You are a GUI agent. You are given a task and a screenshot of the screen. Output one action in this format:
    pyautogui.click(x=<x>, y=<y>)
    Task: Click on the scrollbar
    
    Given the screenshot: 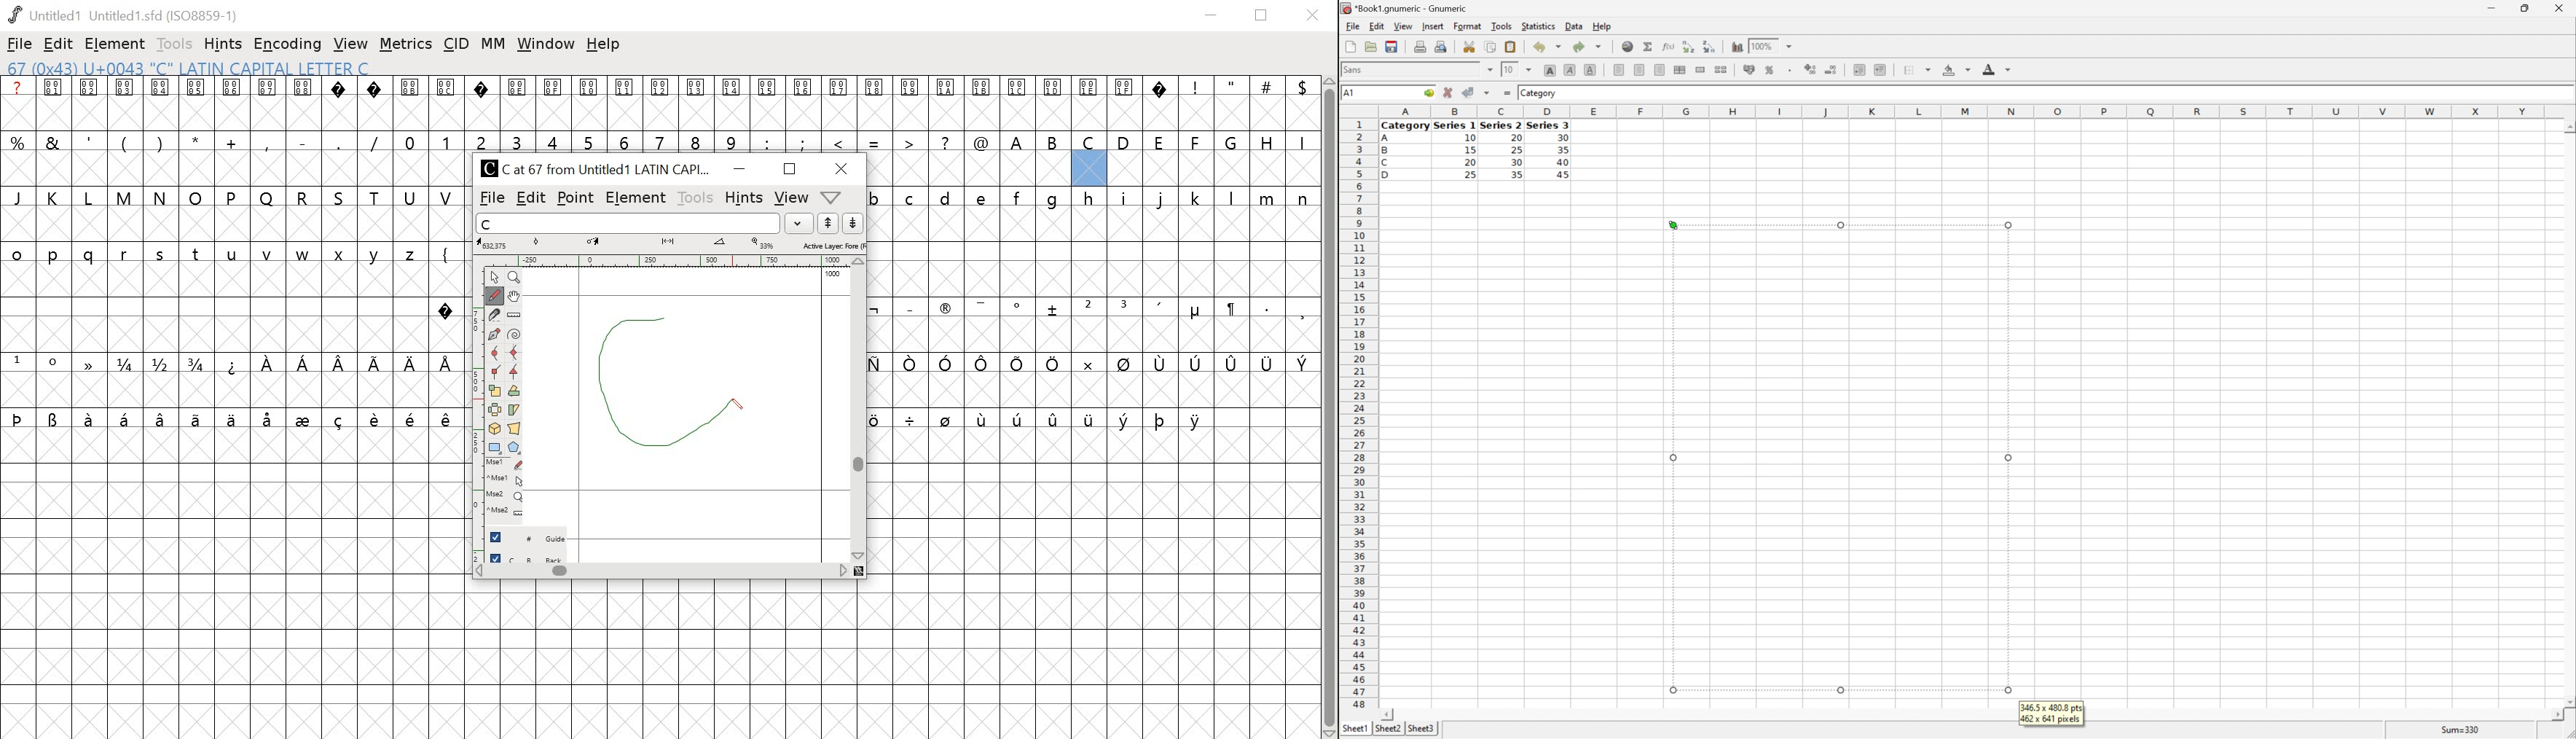 What is the action you would take?
    pyautogui.click(x=859, y=410)
    